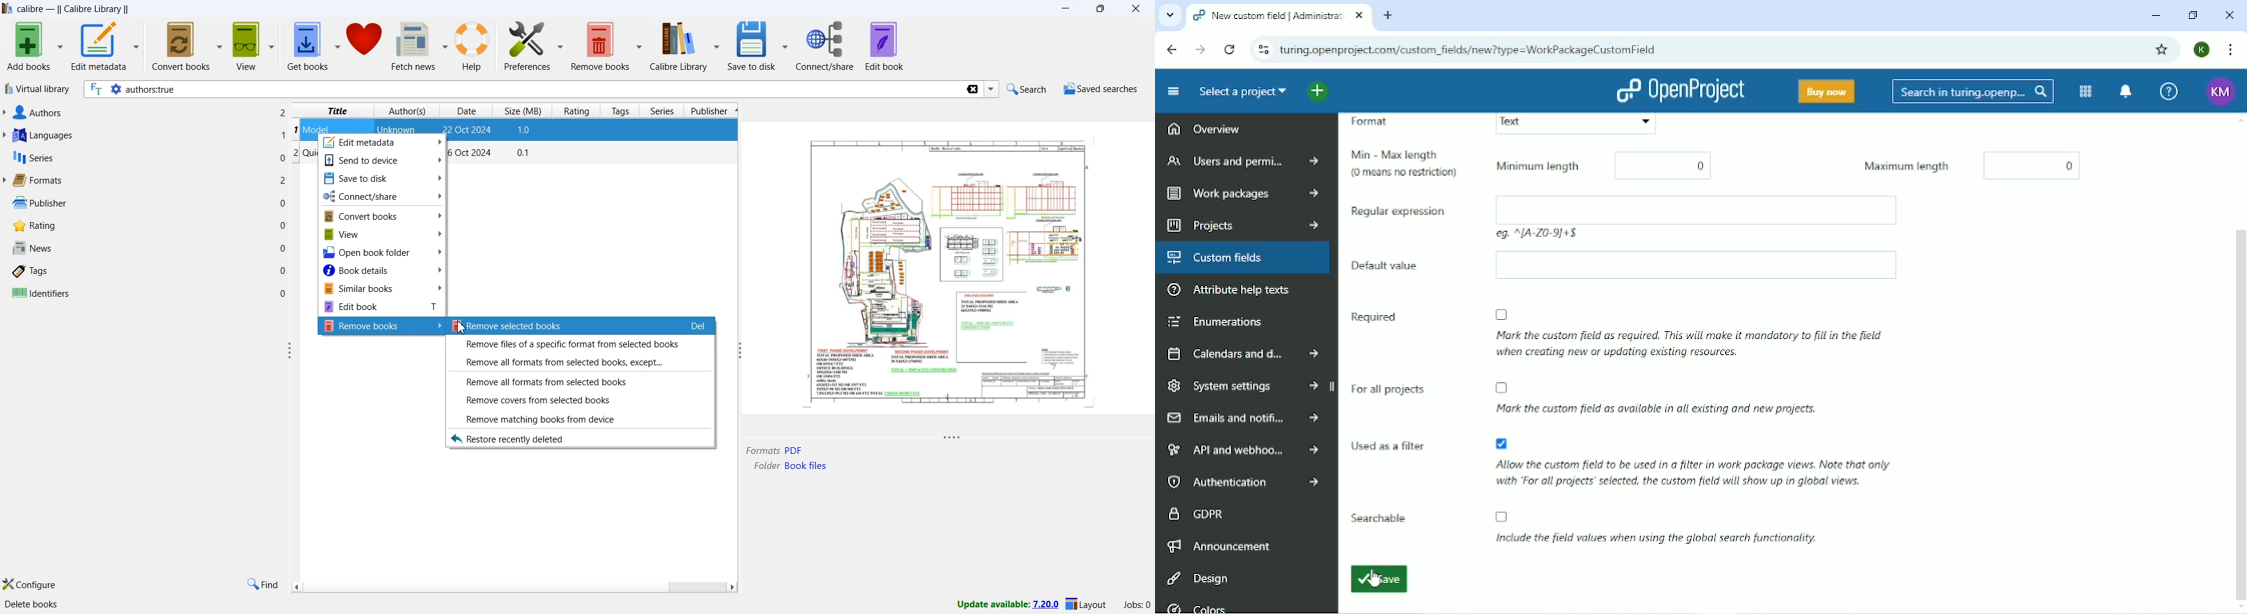  I want to click on size, so click(524, 110).